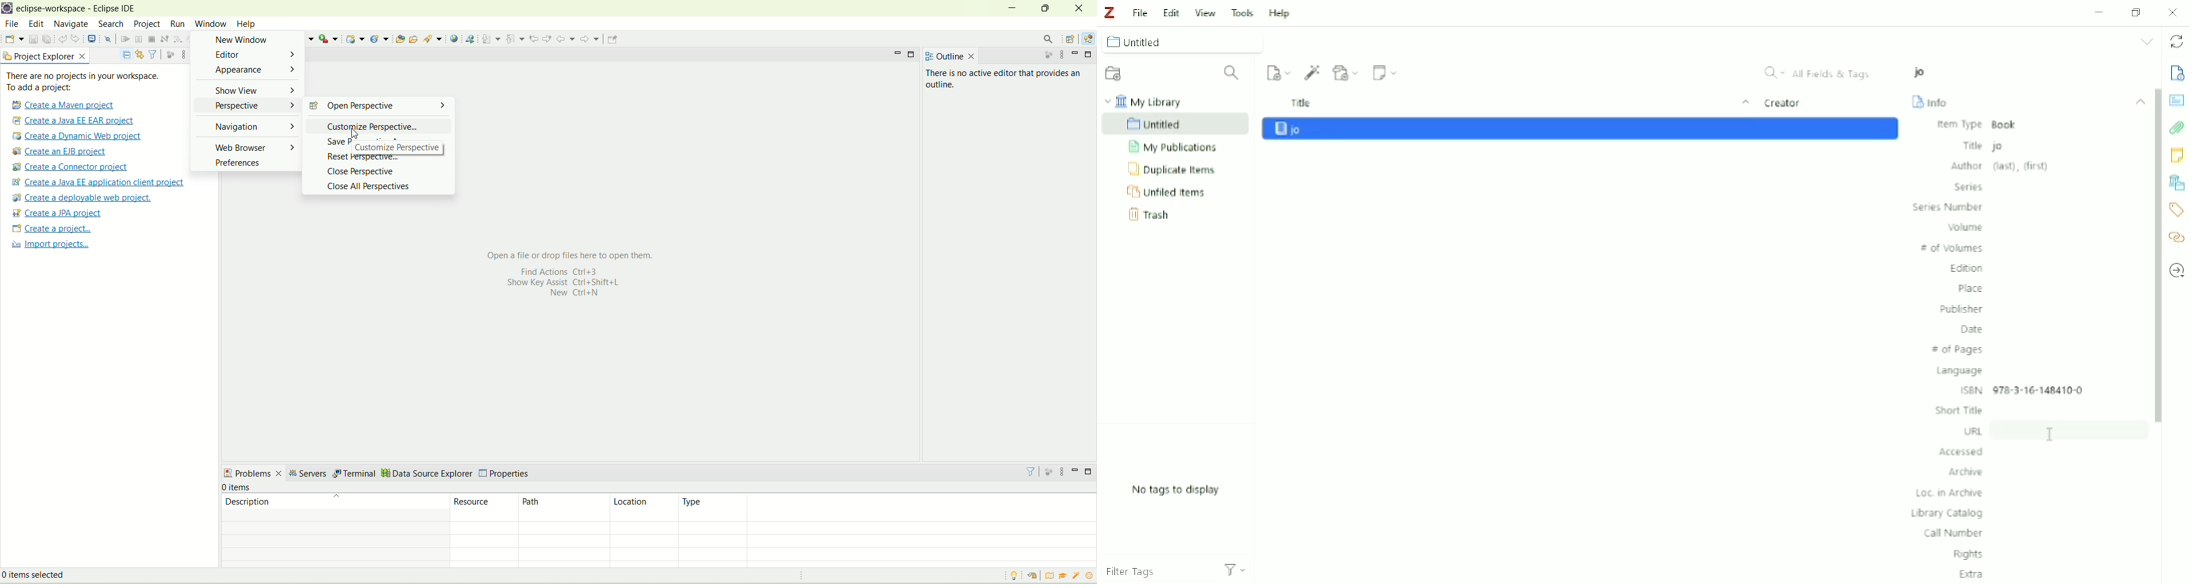 The image size is (2212, 588). Describe the element at coordinates (70, 168) in the screenshot. I see `create a connector project` at that location.